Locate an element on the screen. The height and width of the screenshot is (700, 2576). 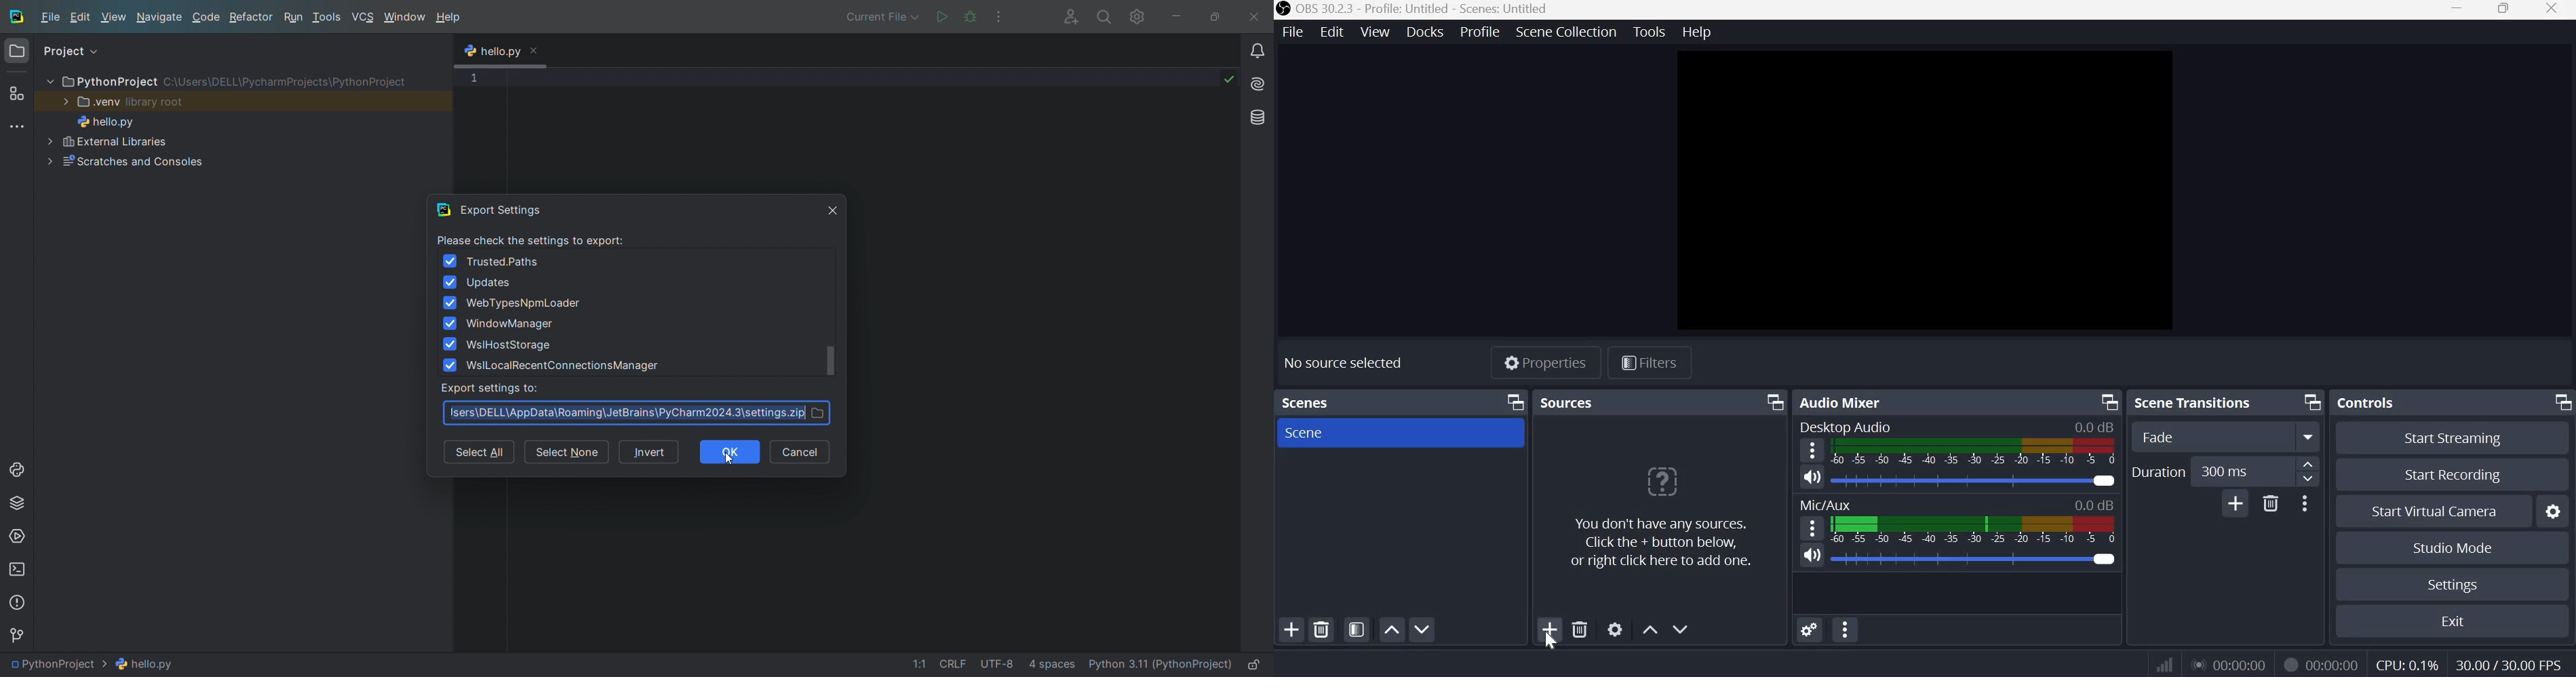
0.0 dB is located at coordinates (2094, 427).